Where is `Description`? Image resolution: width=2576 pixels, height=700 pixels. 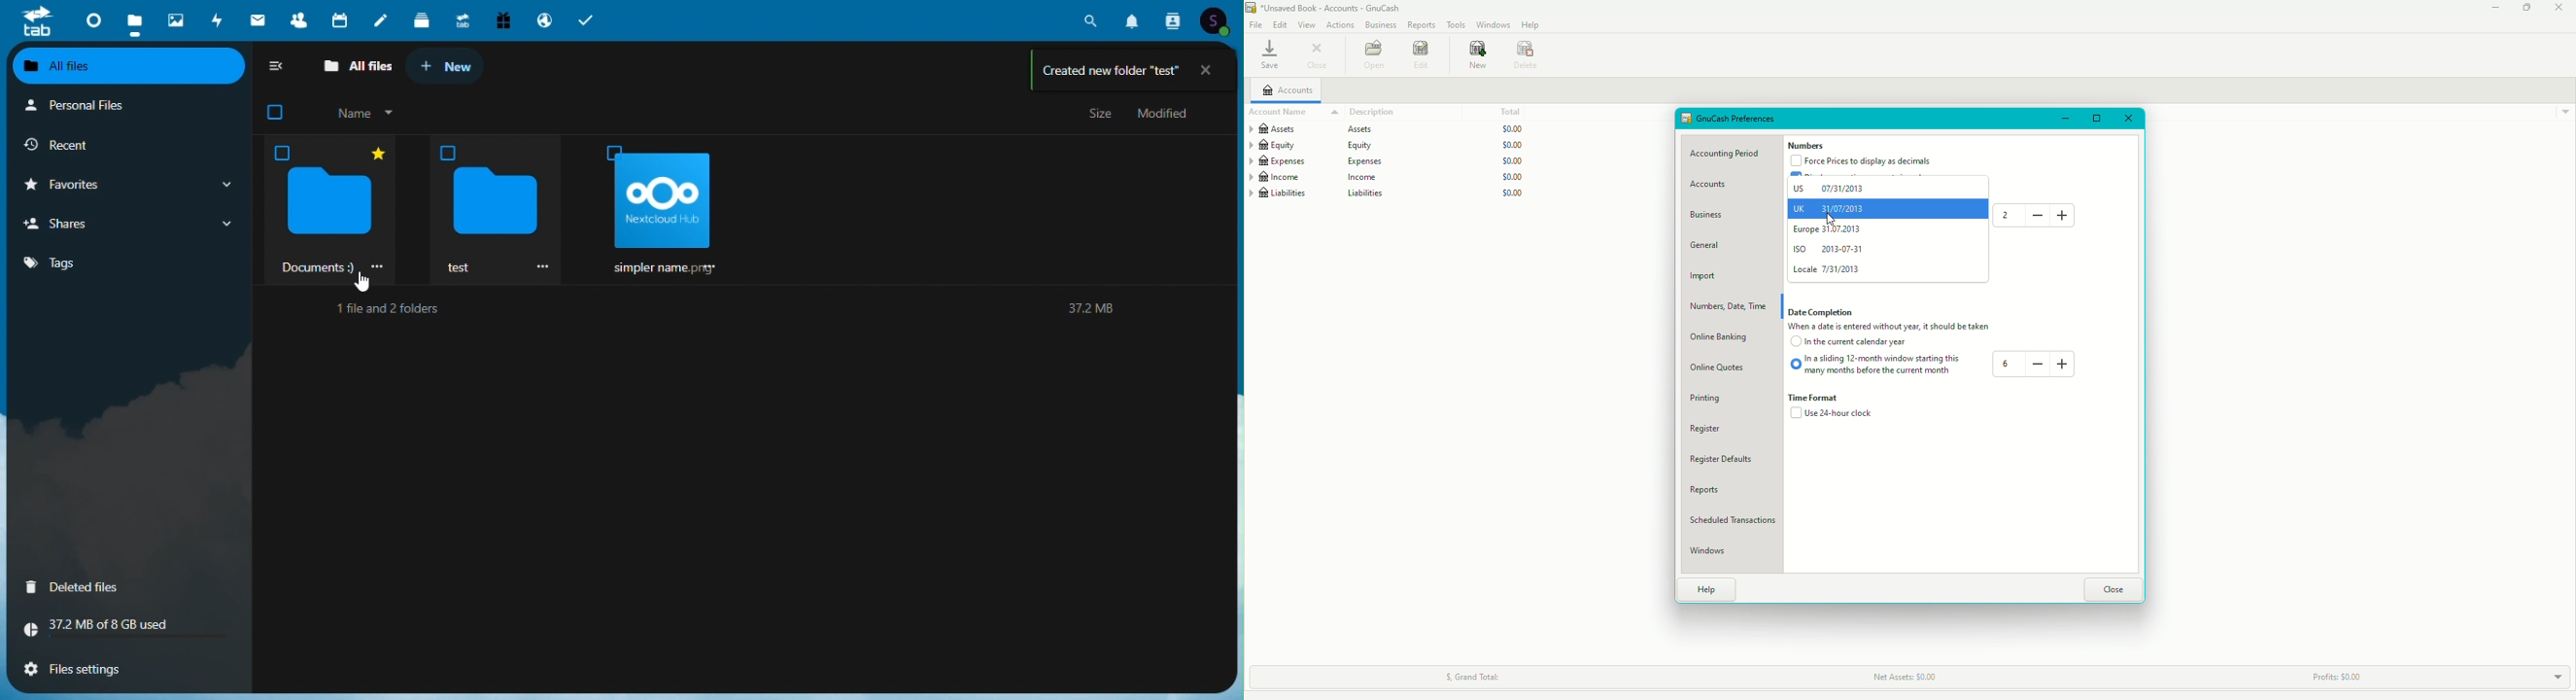
Description is located at coordinates (1365, 110).